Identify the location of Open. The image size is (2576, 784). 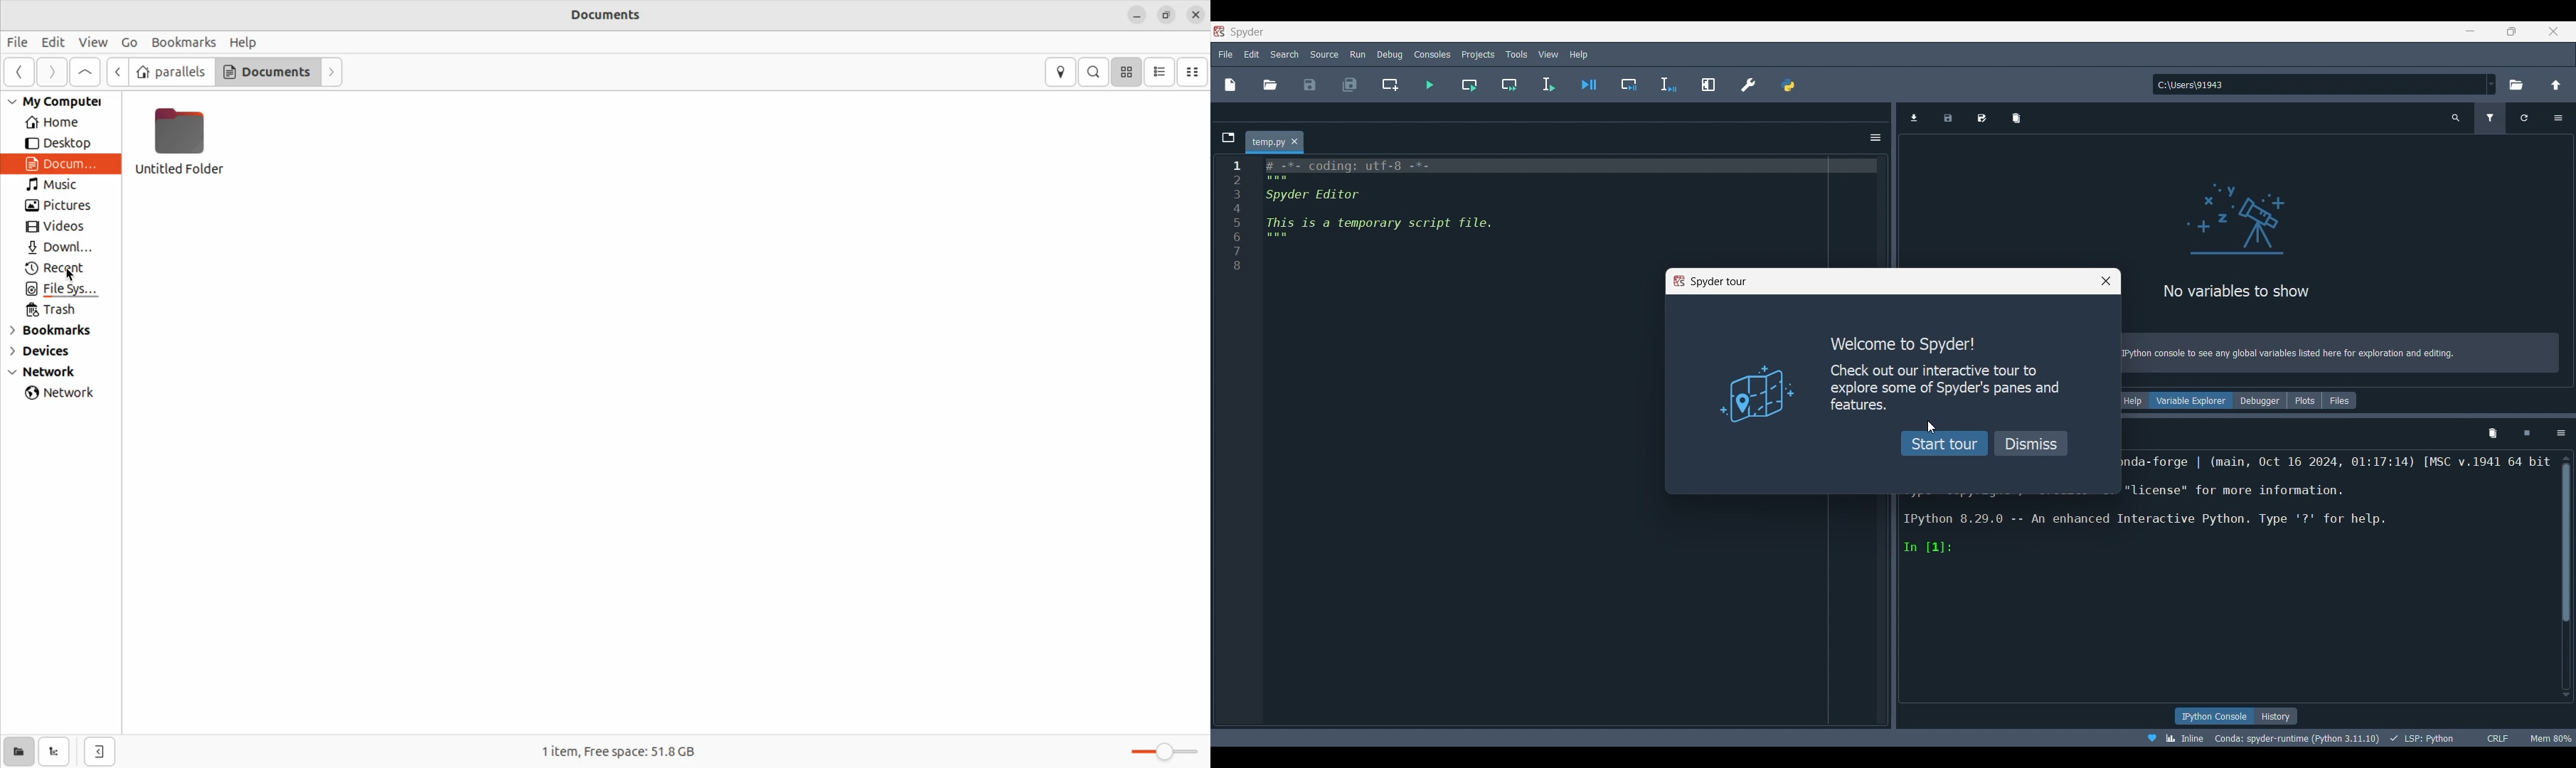
(1270, 85).